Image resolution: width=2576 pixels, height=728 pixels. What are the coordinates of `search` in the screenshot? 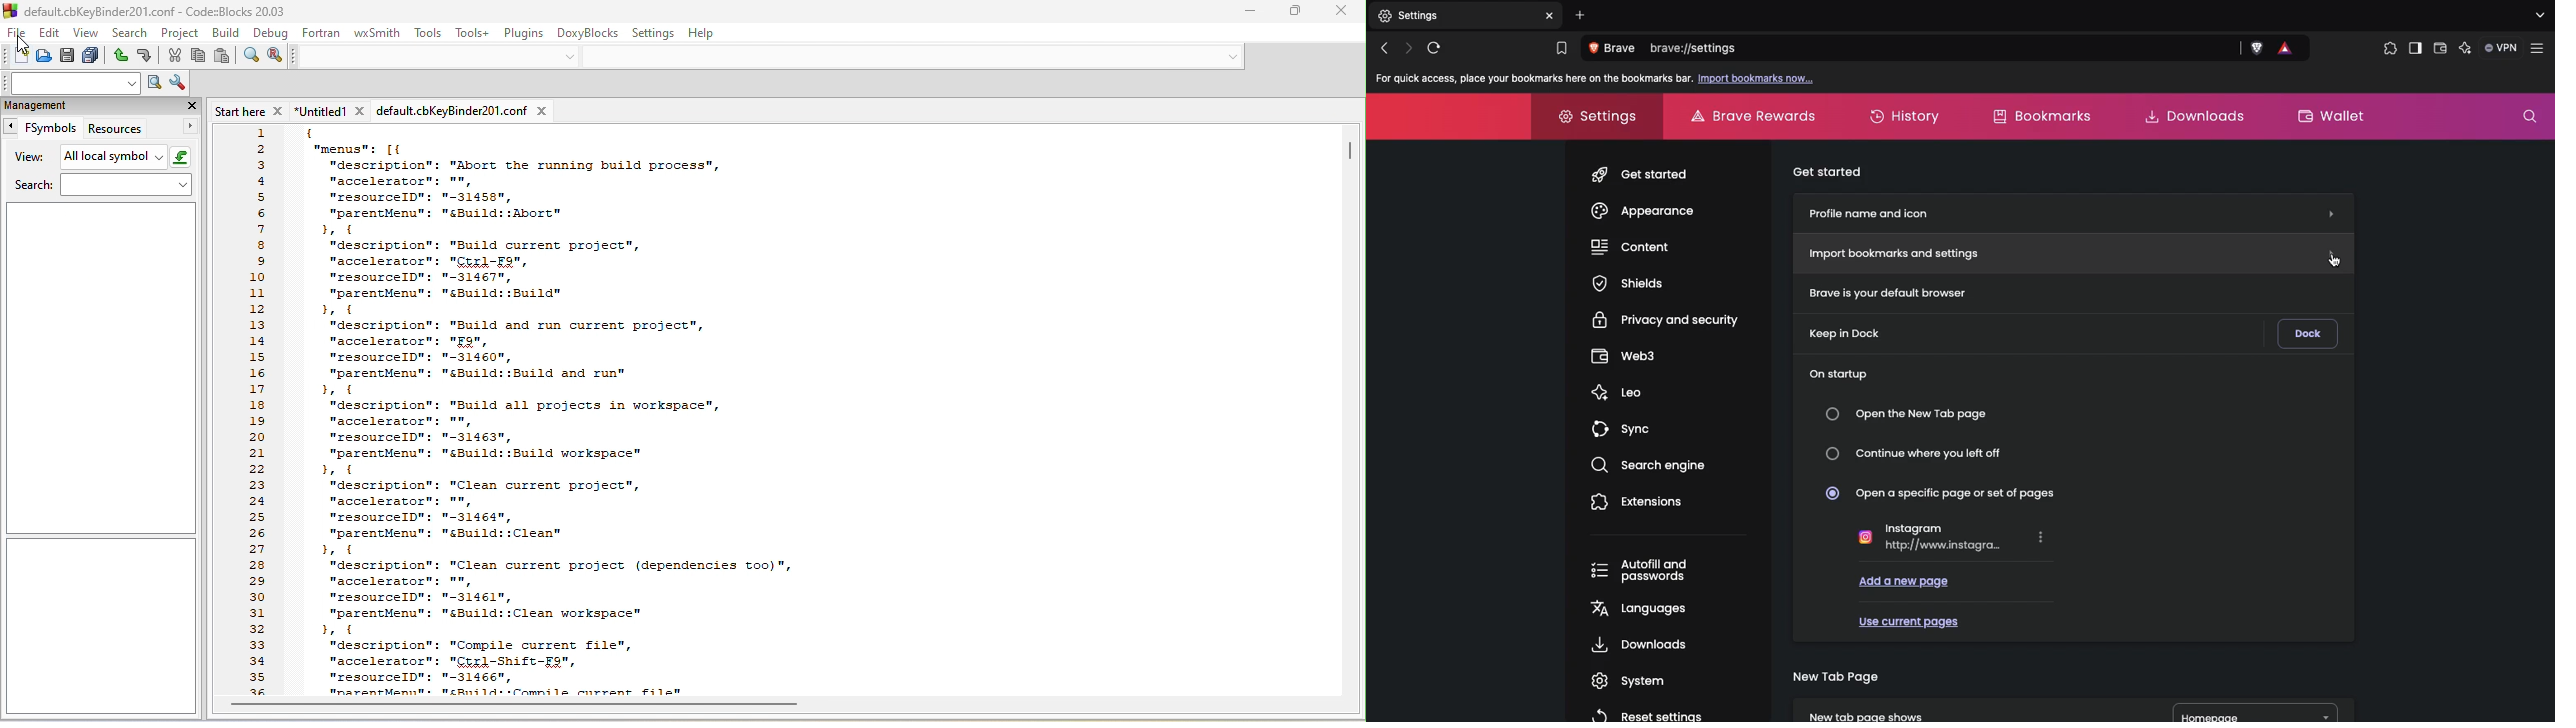 It's located at (100, 185).